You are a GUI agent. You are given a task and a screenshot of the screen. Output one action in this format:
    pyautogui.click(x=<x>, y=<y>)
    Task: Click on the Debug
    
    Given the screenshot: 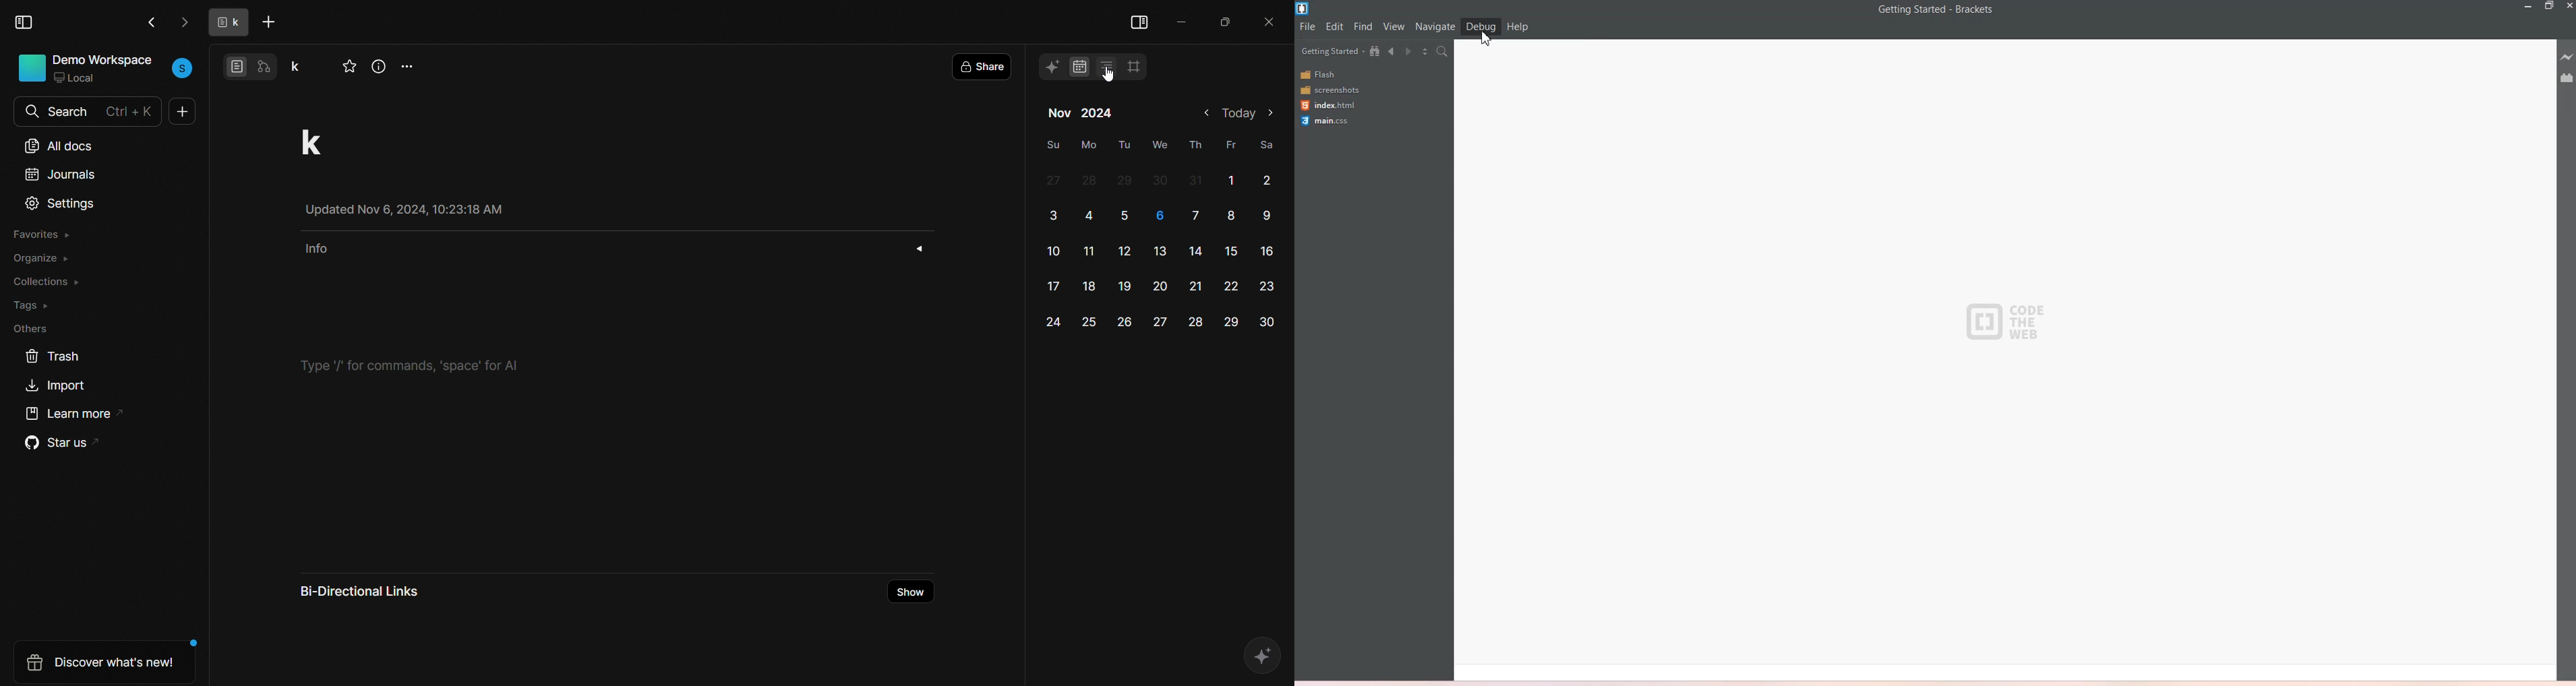 What is the action you would take?
    pyautogui.click(x=1481, y=27)
    